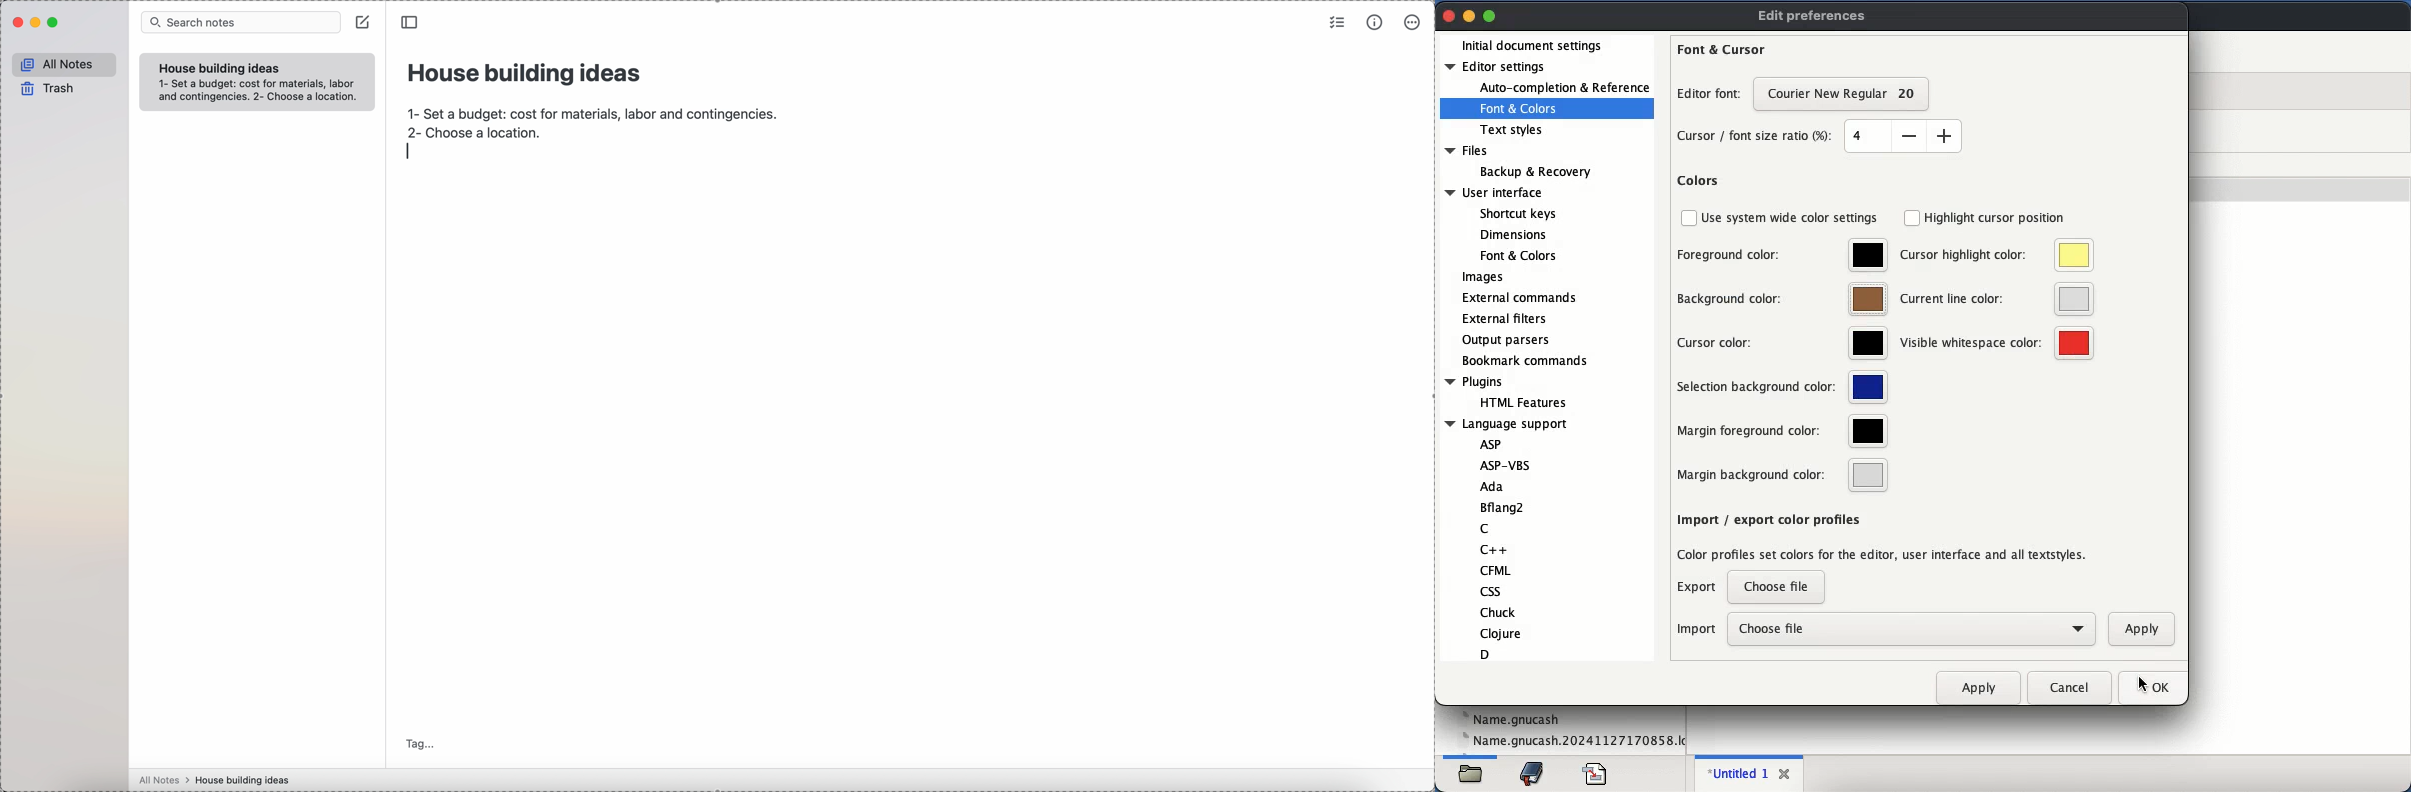  Describe the element at coordinates (412, 23) in the screenshot. I see `toggle sidebar` at that location.